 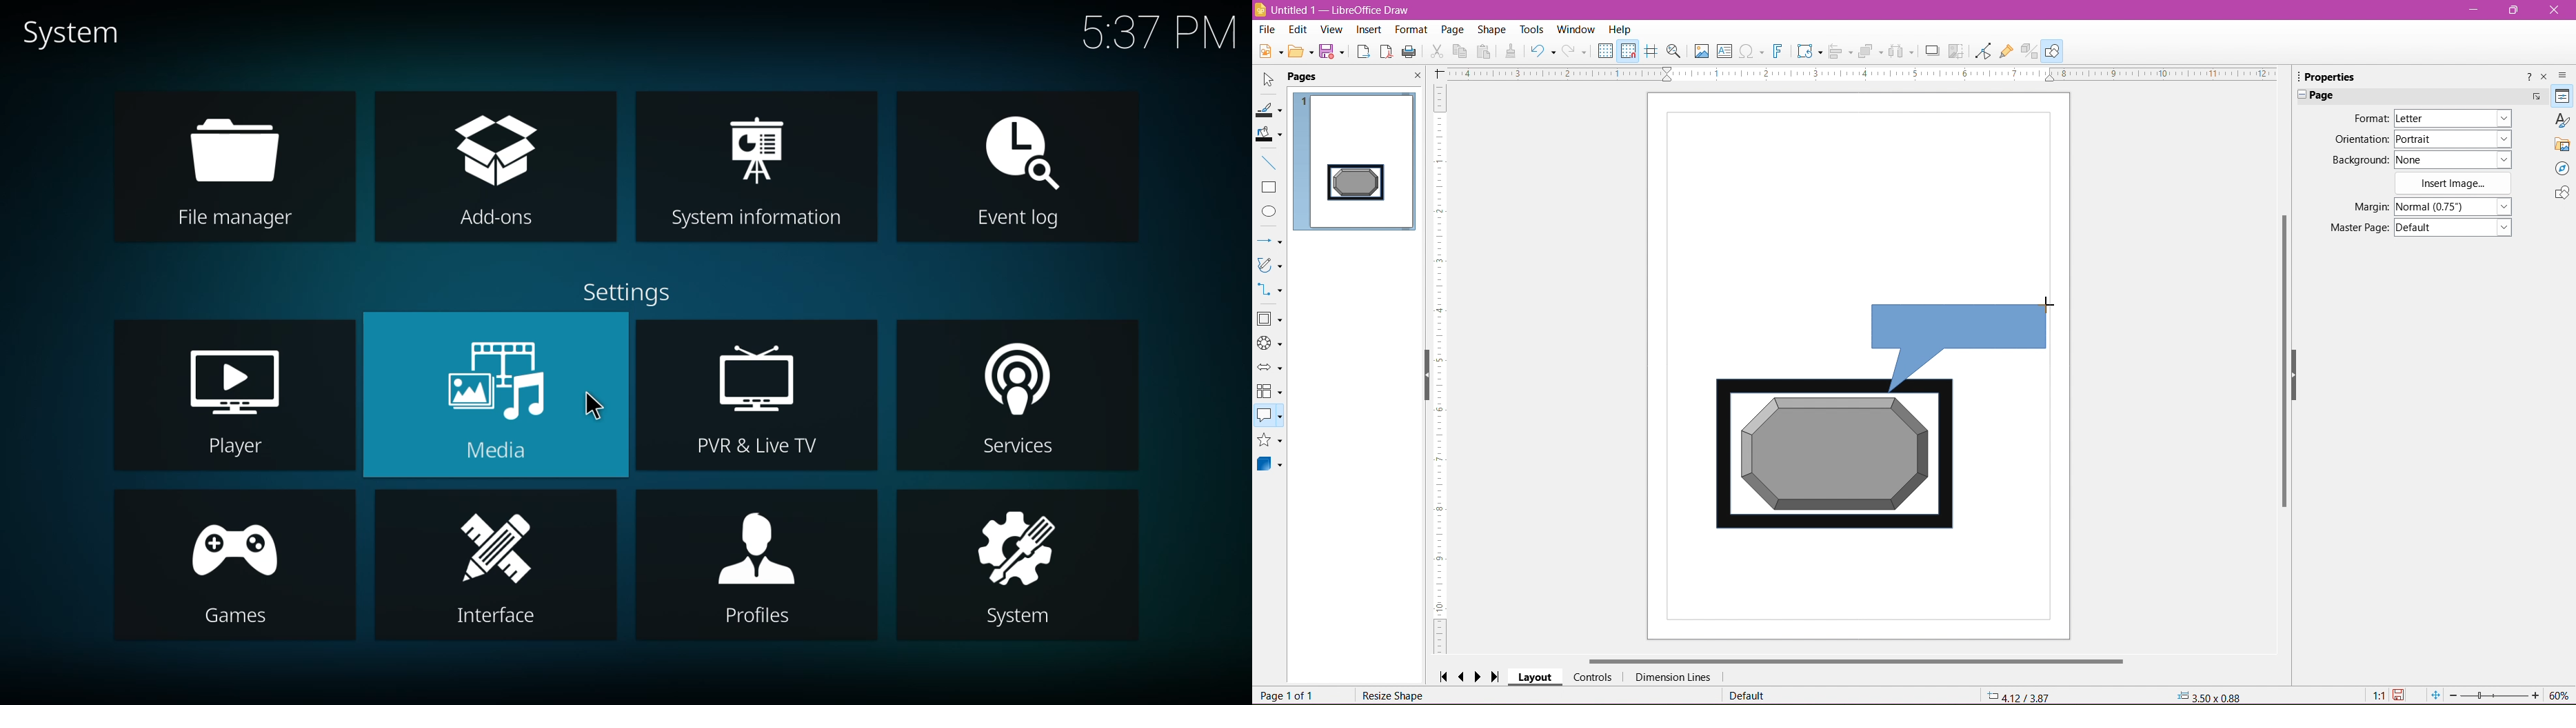 What do you see at coordinates (2560, 195) in the screenshot?
I see `Shapes` at bounding box center [2560, 195].